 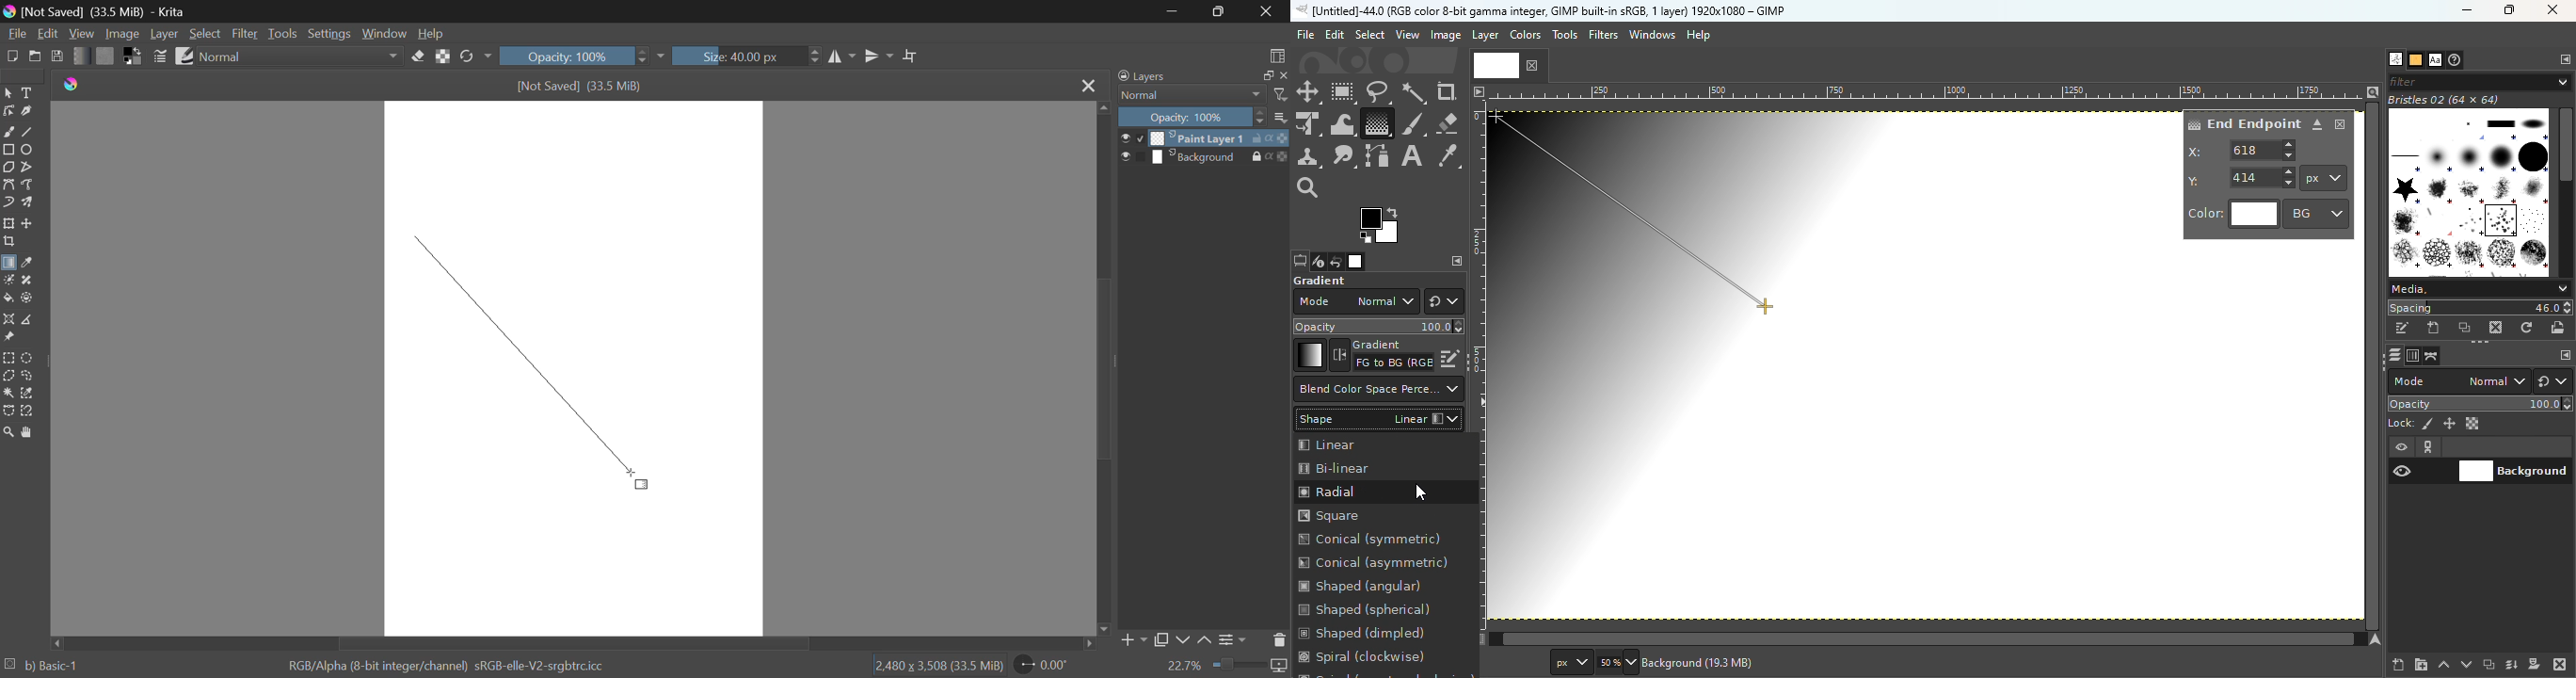 I want to click on Polygon, so click(x=8, y=166).